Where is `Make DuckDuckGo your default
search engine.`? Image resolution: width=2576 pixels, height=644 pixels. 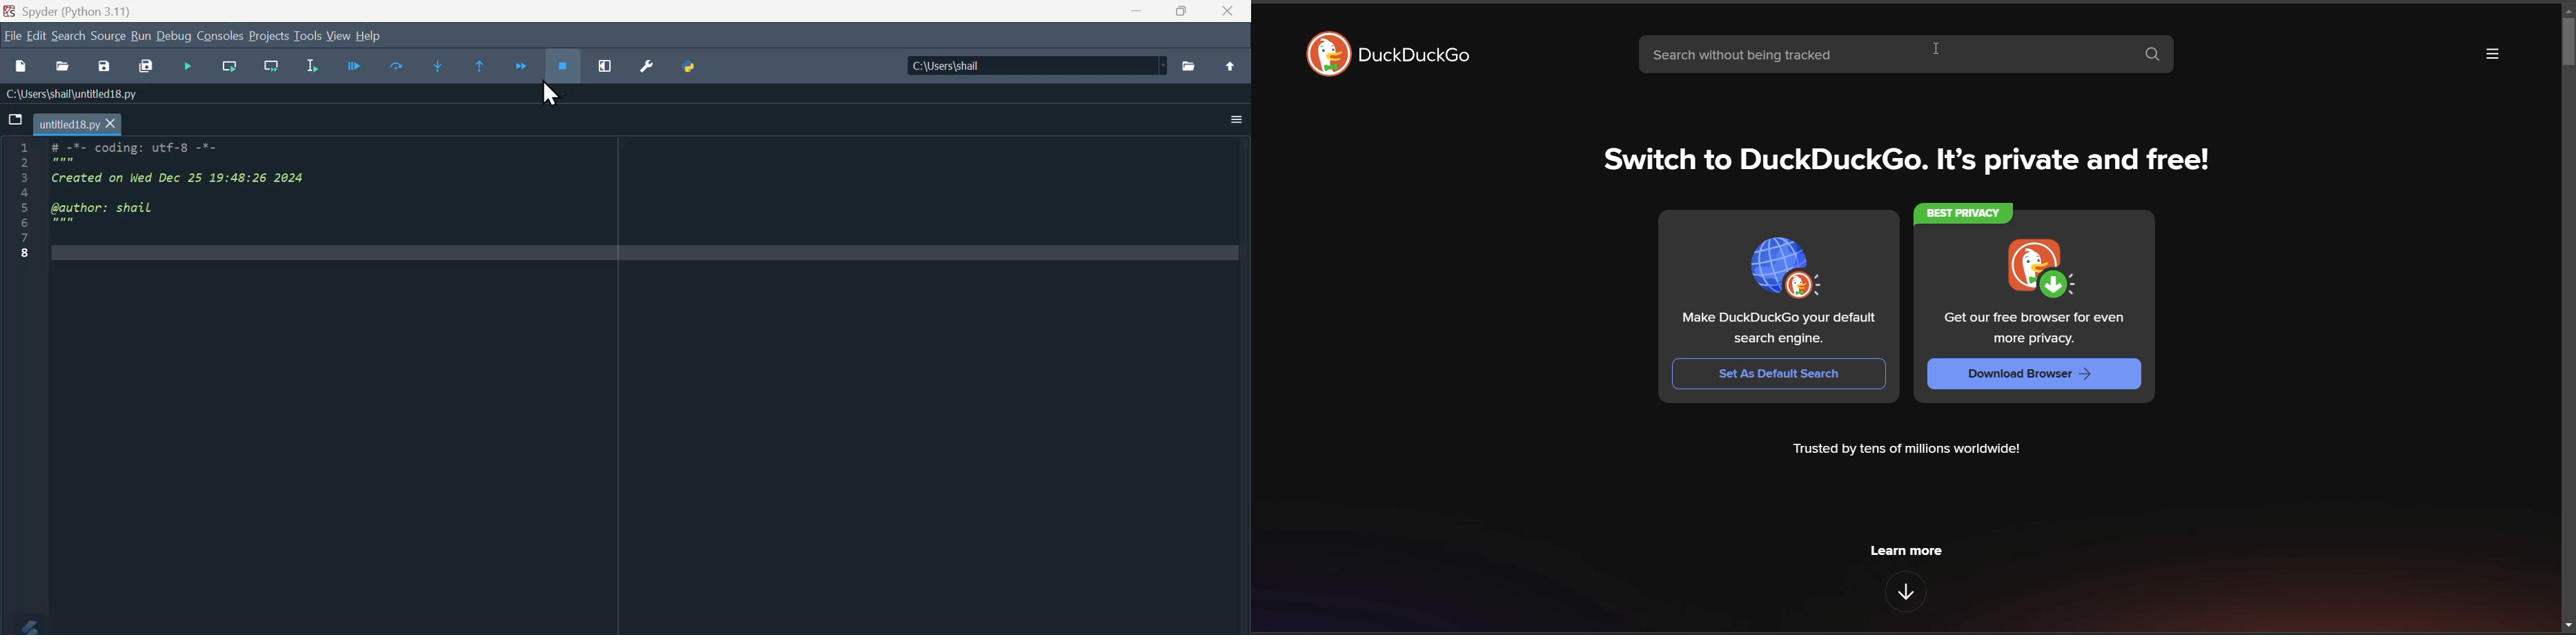
Make DuckDuckGo your default
search engine. is located at coordinates (1784, 331).